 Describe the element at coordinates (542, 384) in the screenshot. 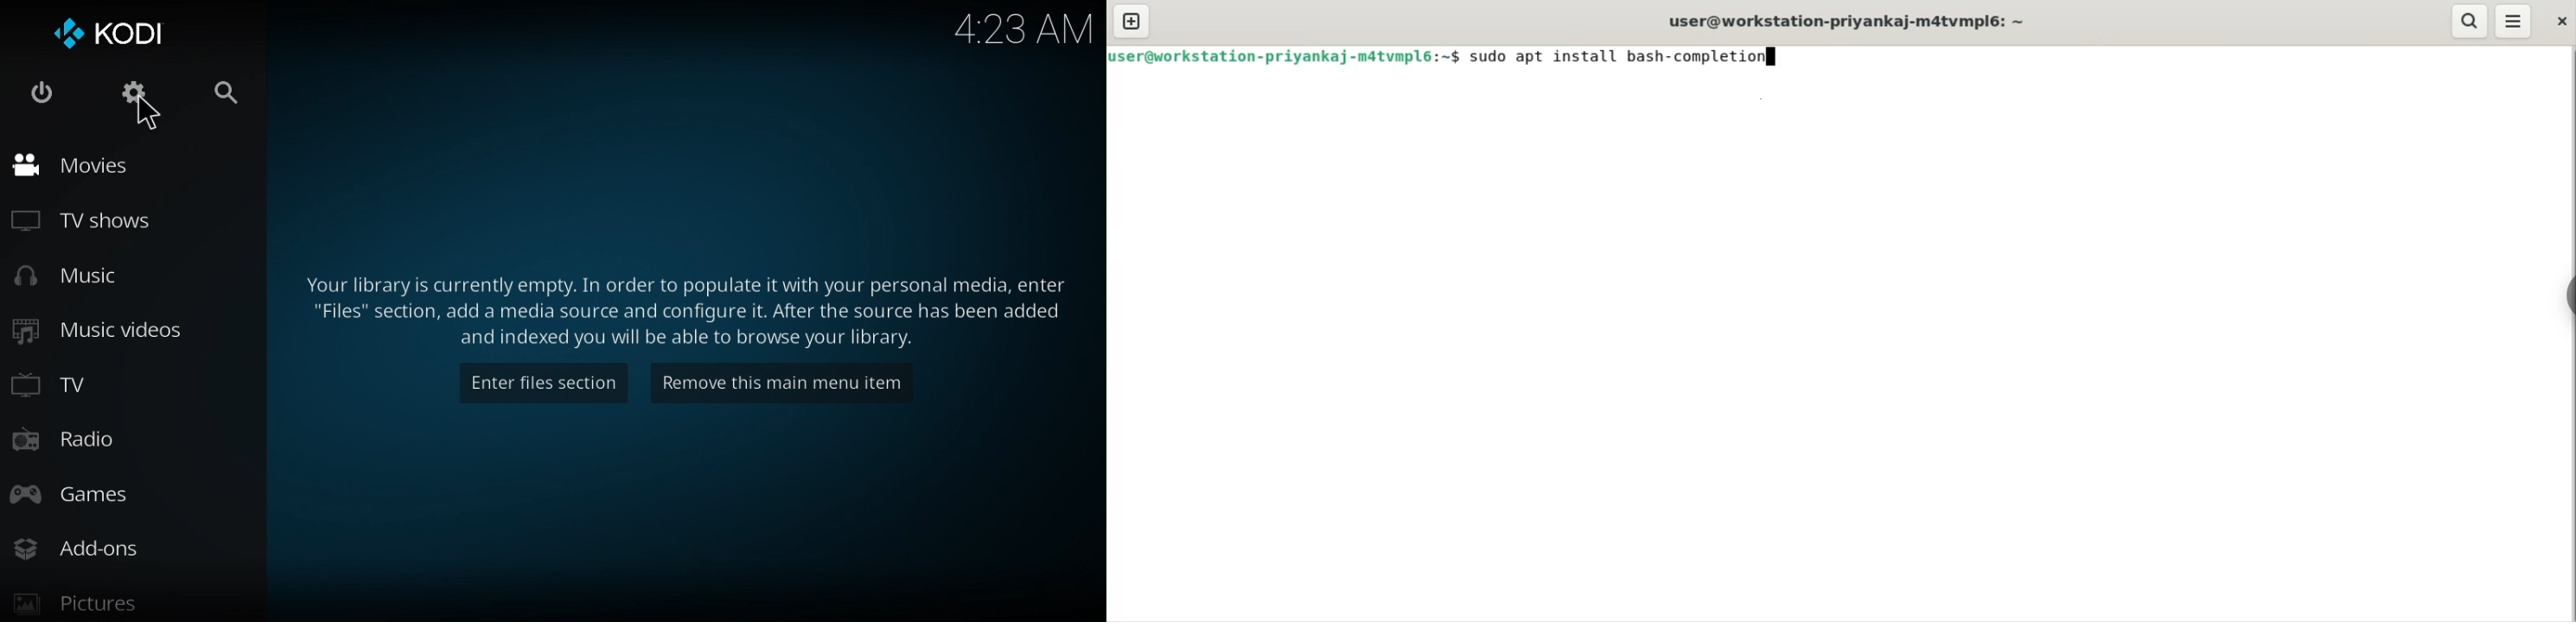

I see `File section` at that location.